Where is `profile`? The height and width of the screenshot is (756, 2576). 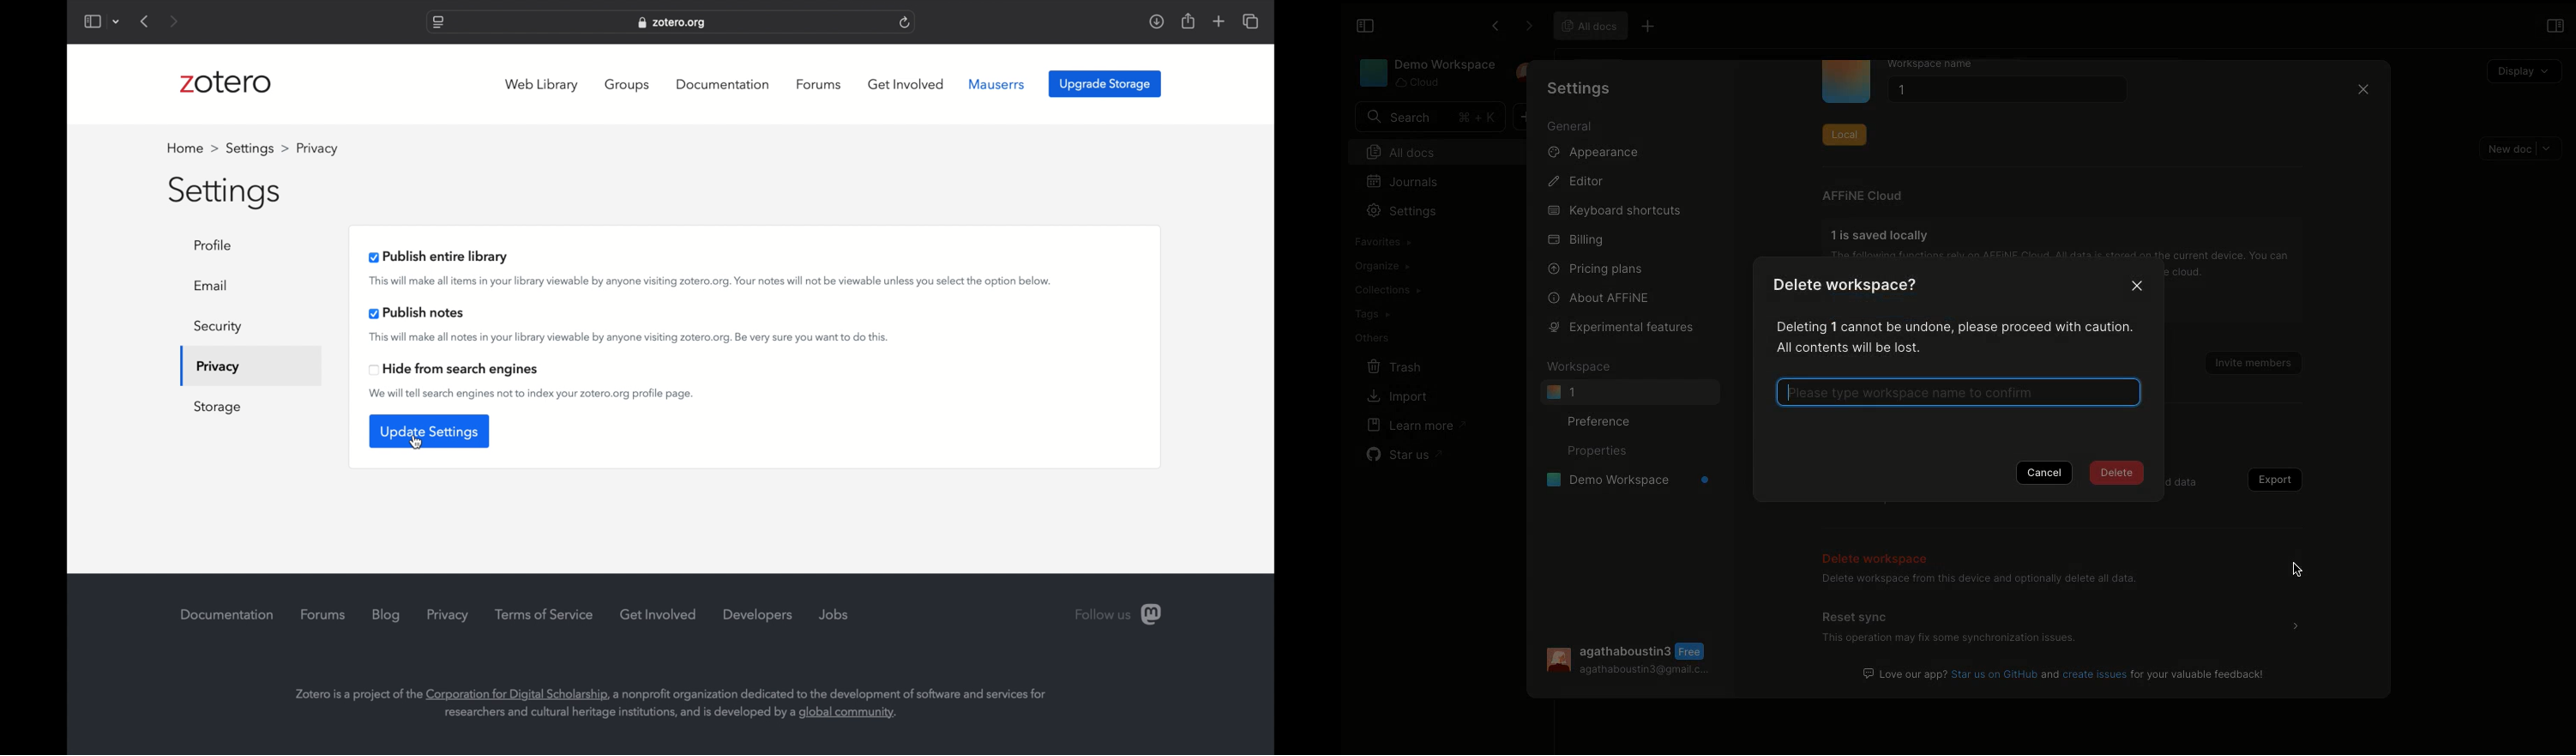
profile is located at coordinates (217, 245).